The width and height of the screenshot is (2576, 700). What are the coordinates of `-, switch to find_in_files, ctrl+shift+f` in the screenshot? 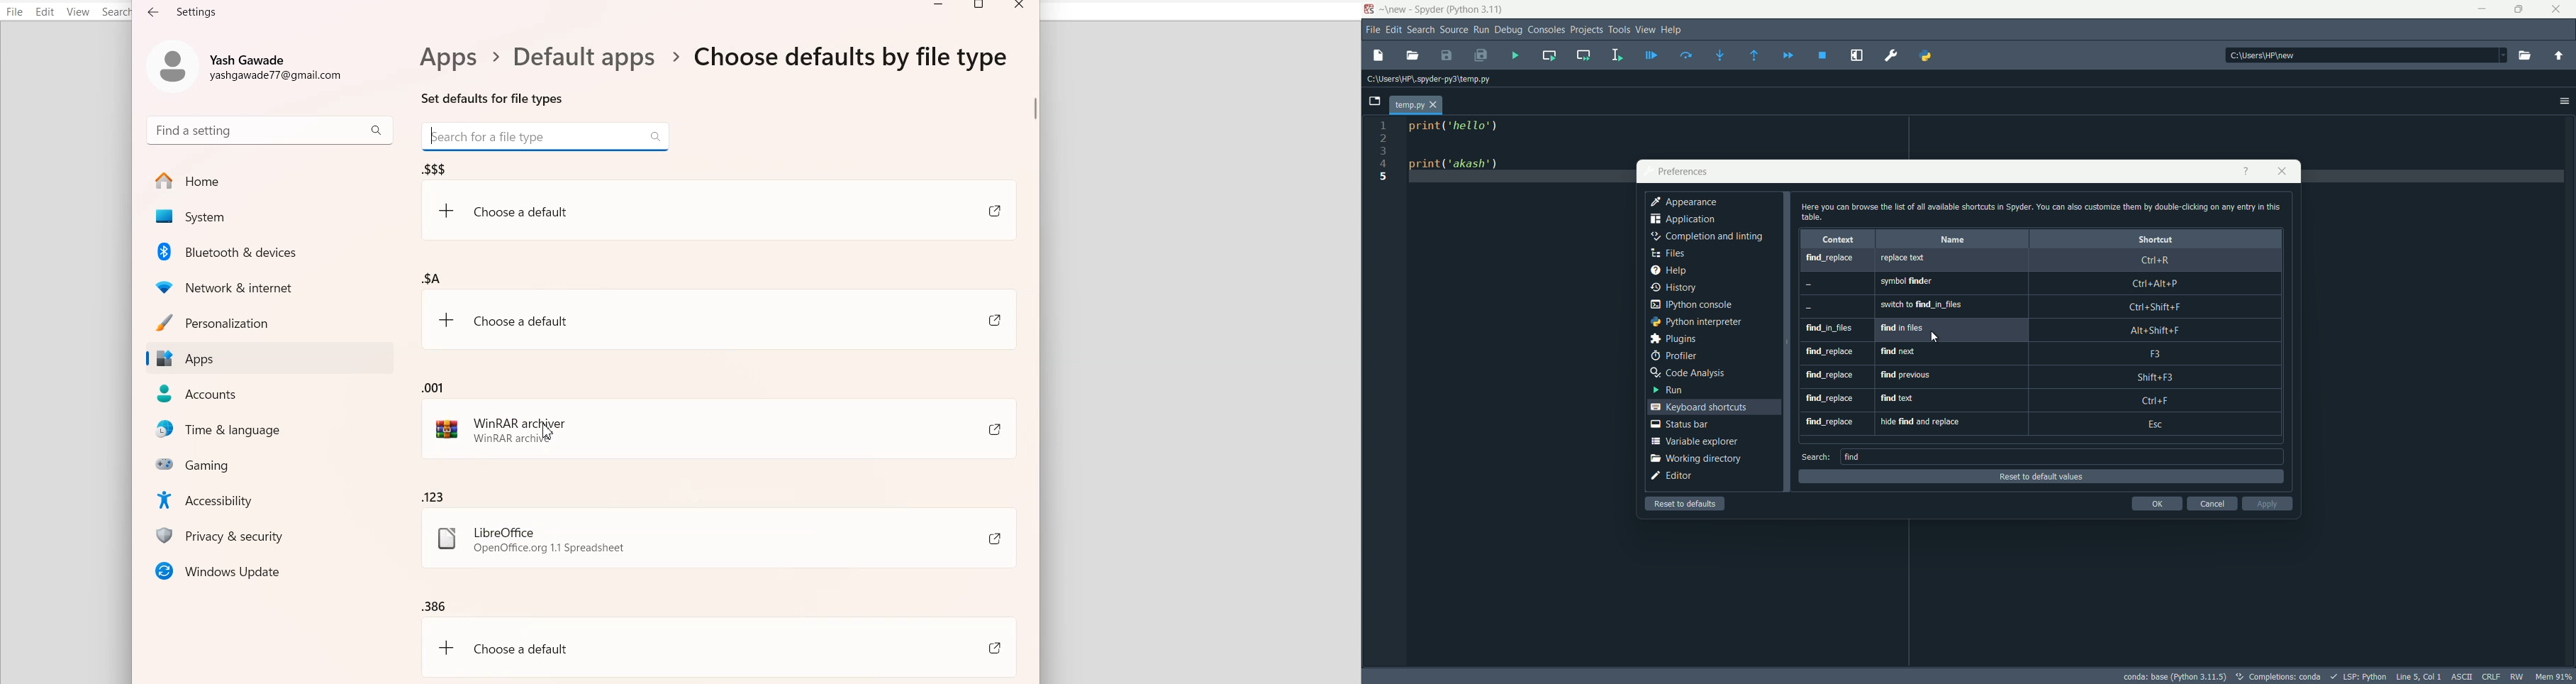 It's located at (2039, 307).